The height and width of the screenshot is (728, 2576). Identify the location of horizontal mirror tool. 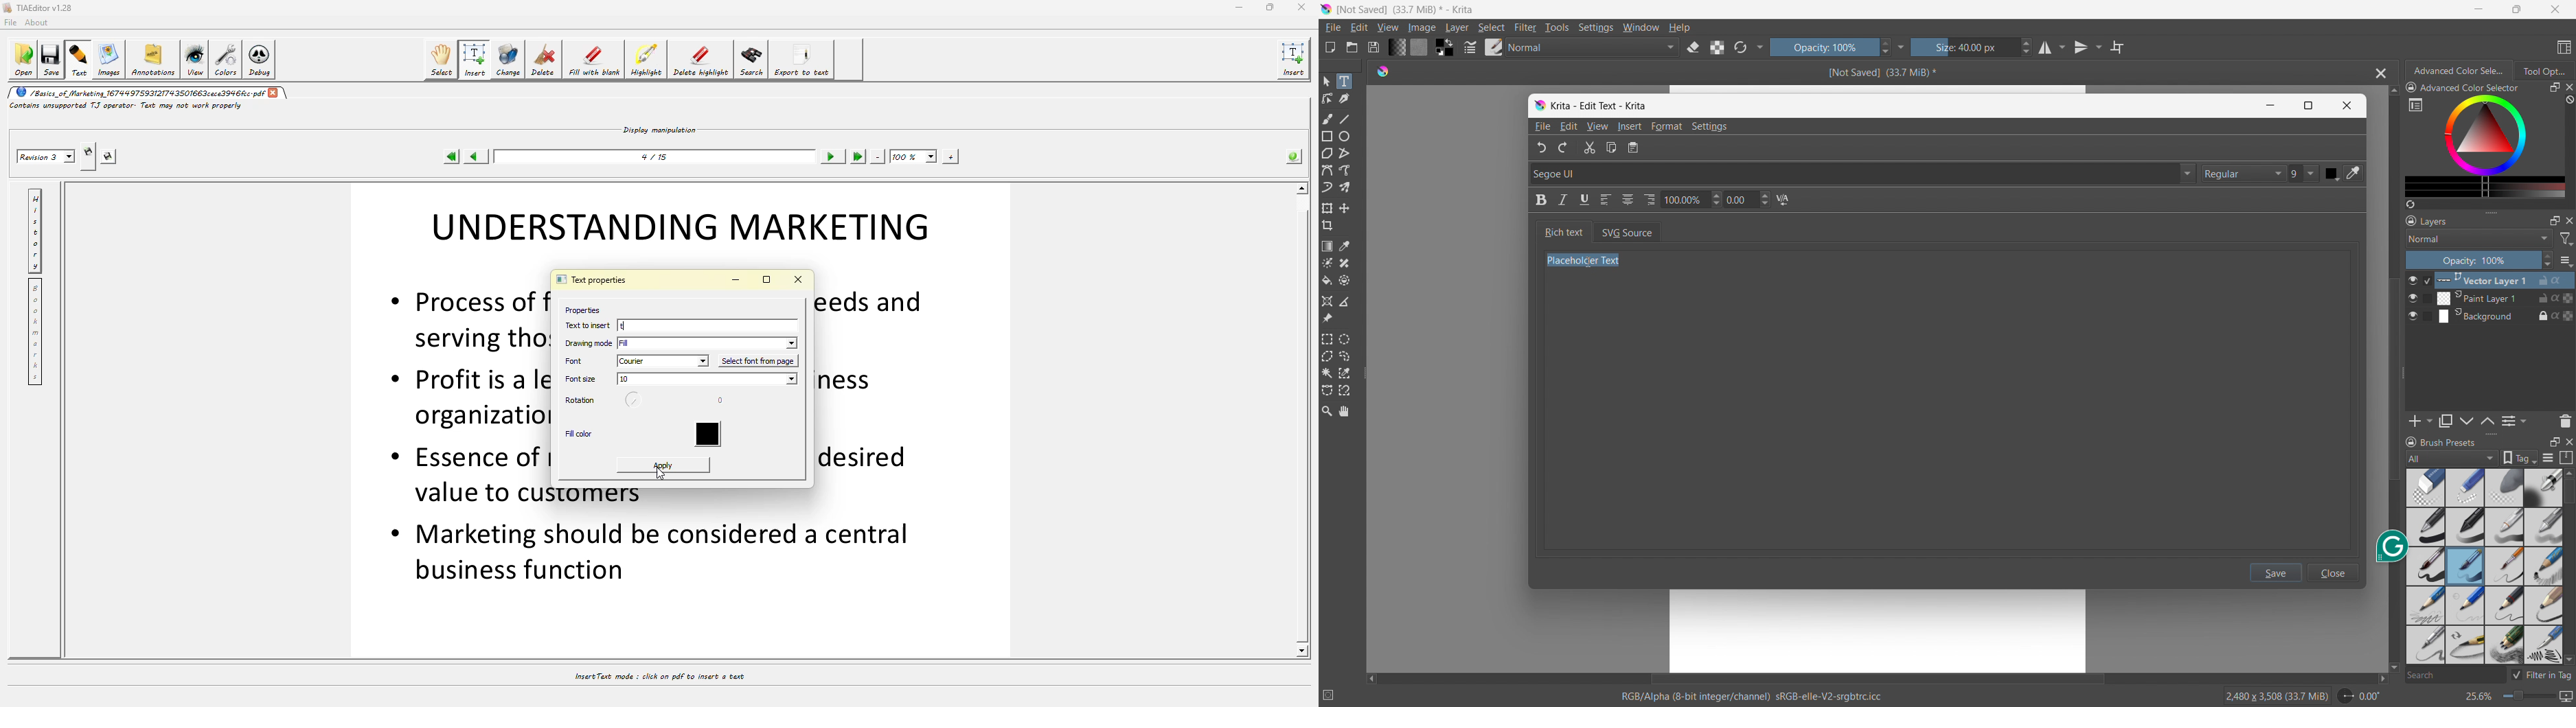
(2051, 48).